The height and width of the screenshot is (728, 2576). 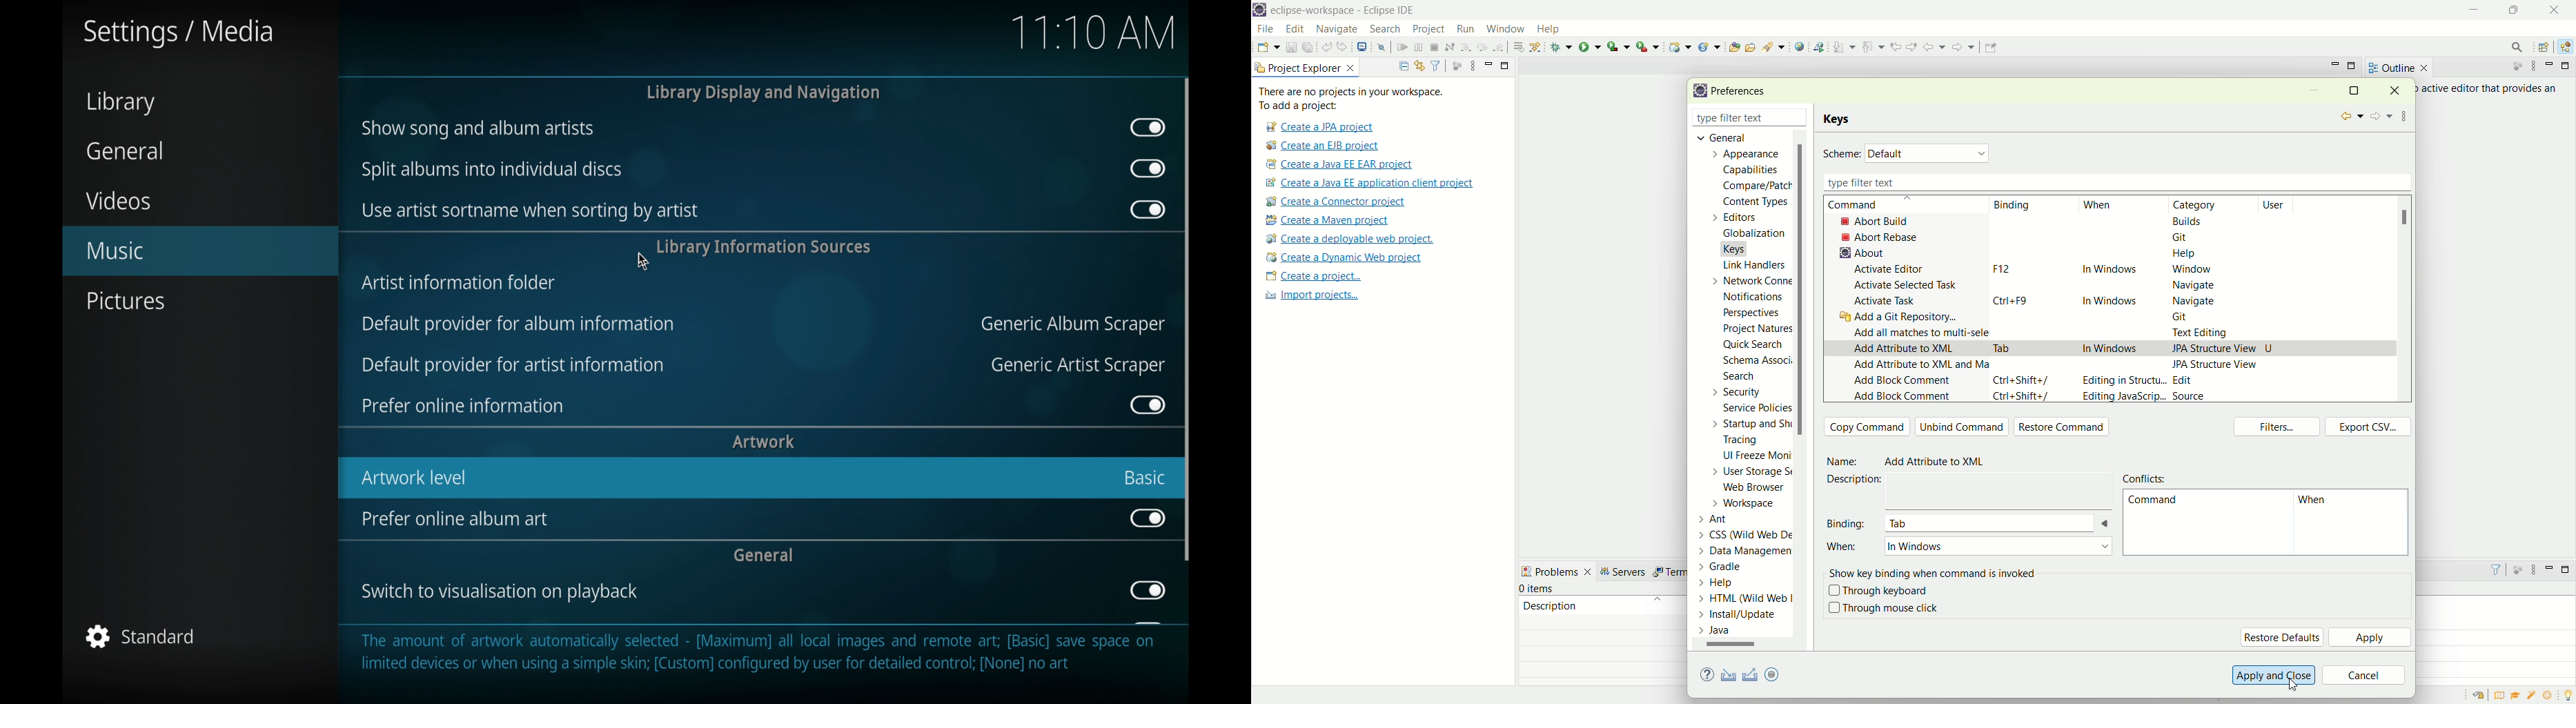 I want to click on split albums into individual discs, so click(x=492, y=170).